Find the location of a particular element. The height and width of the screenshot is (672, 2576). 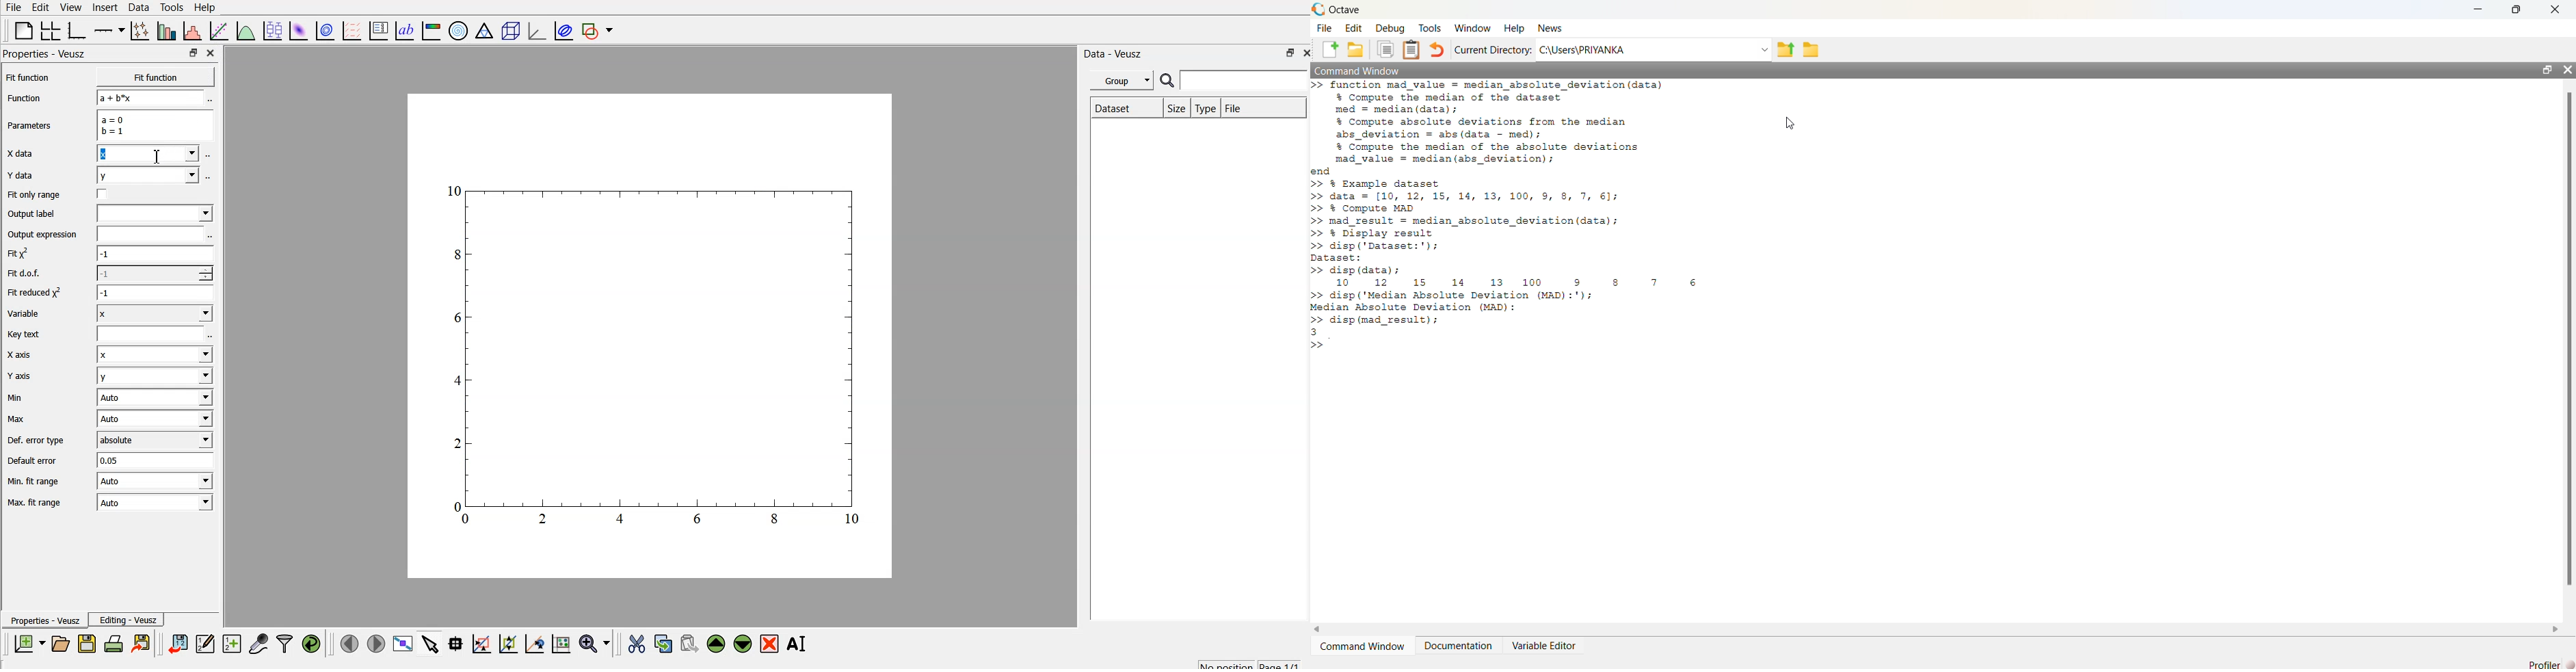

click or draw a rectangle to zoom on graph axes is located at coordinates (483, 645).